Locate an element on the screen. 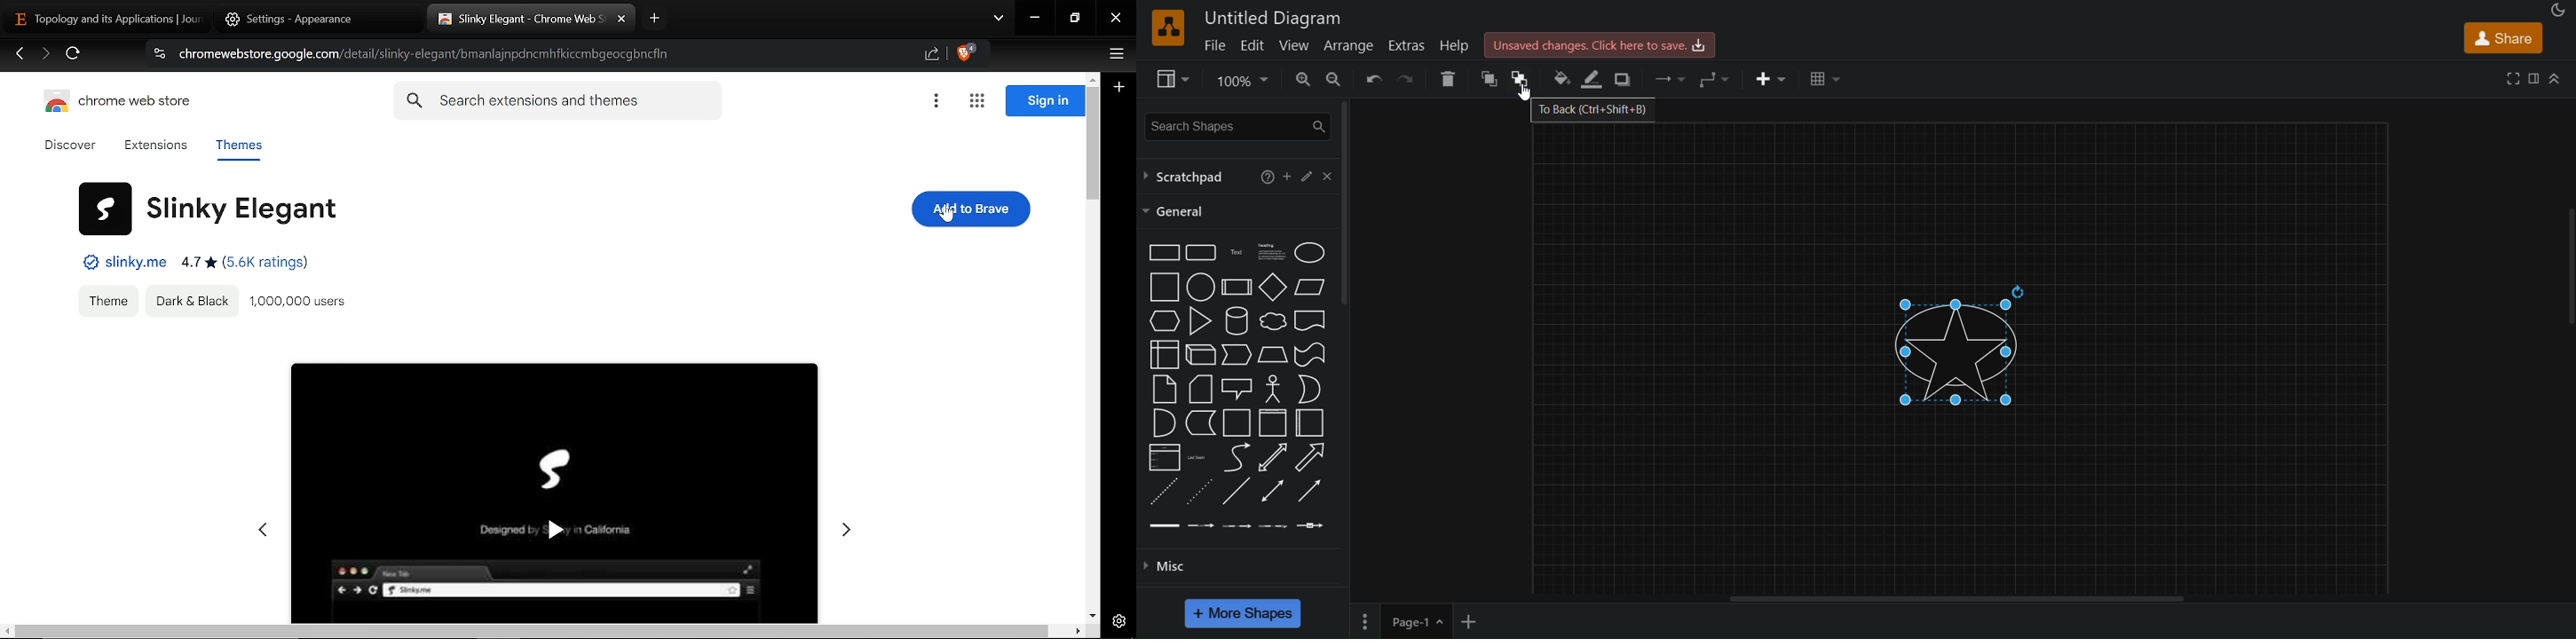  dashed line is located at coordinates (1161, 491).